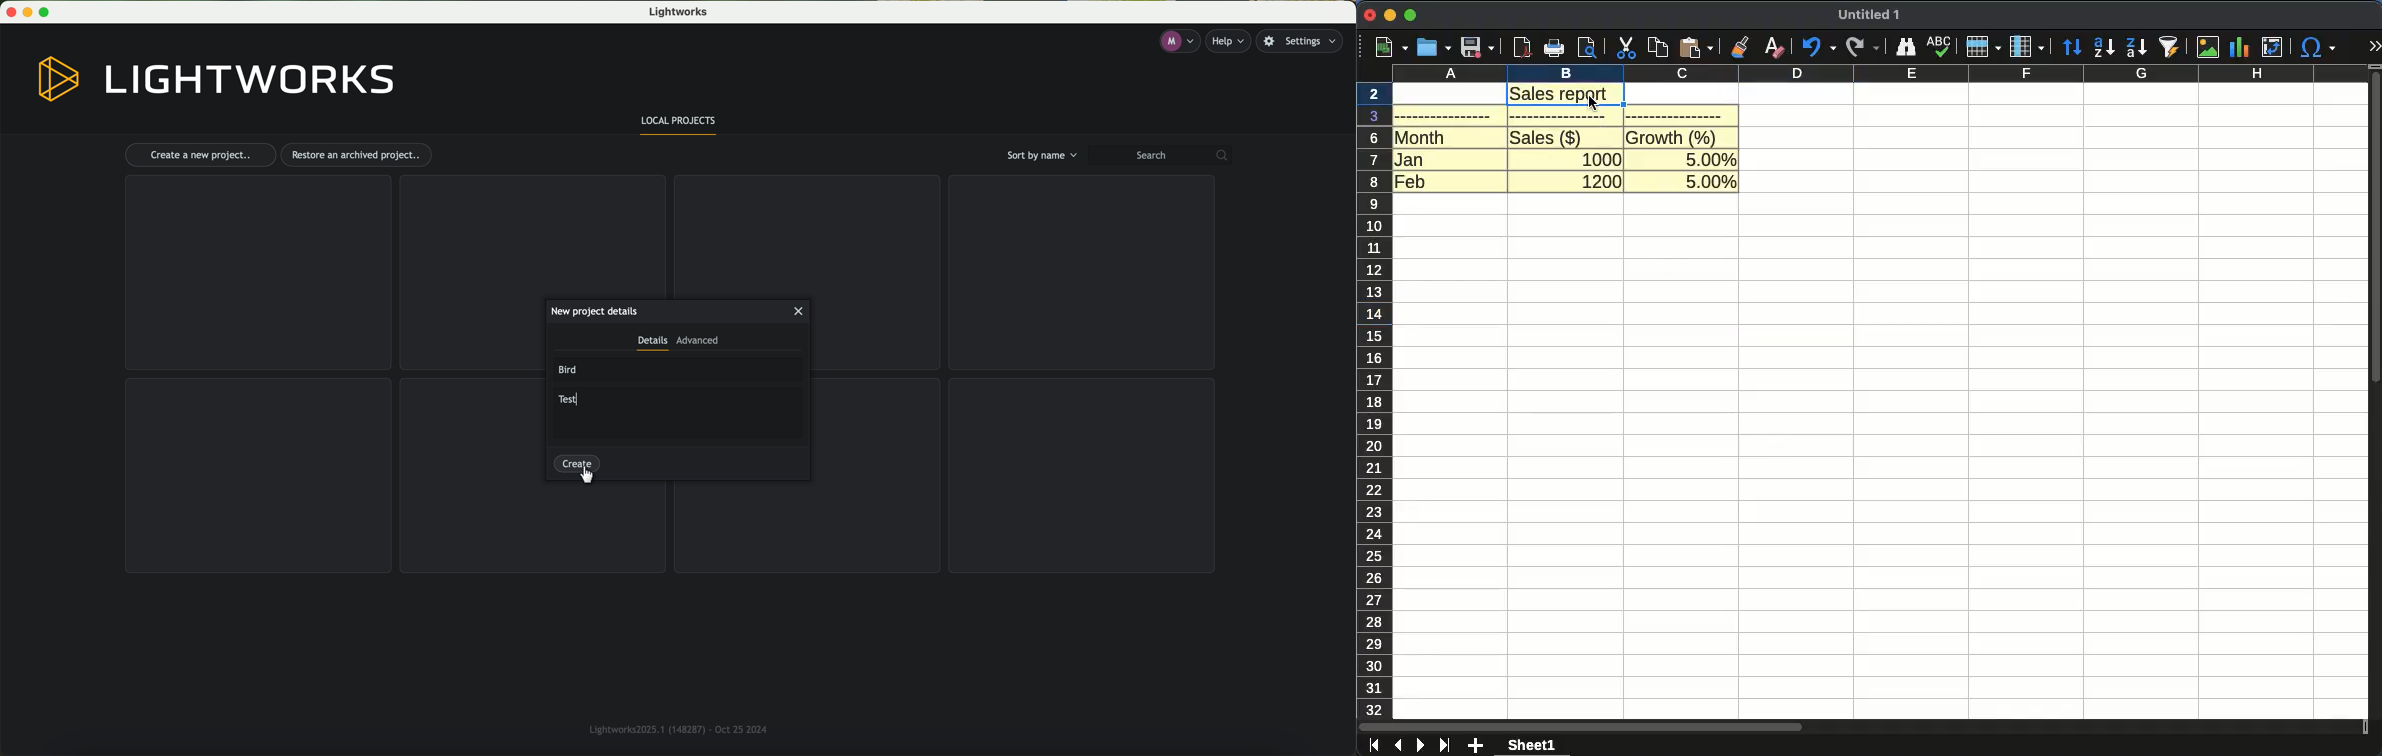  What do you see at coordinates (1179, 42) in the screenshot?
I see `profile` at bounding box center [1179, 42].